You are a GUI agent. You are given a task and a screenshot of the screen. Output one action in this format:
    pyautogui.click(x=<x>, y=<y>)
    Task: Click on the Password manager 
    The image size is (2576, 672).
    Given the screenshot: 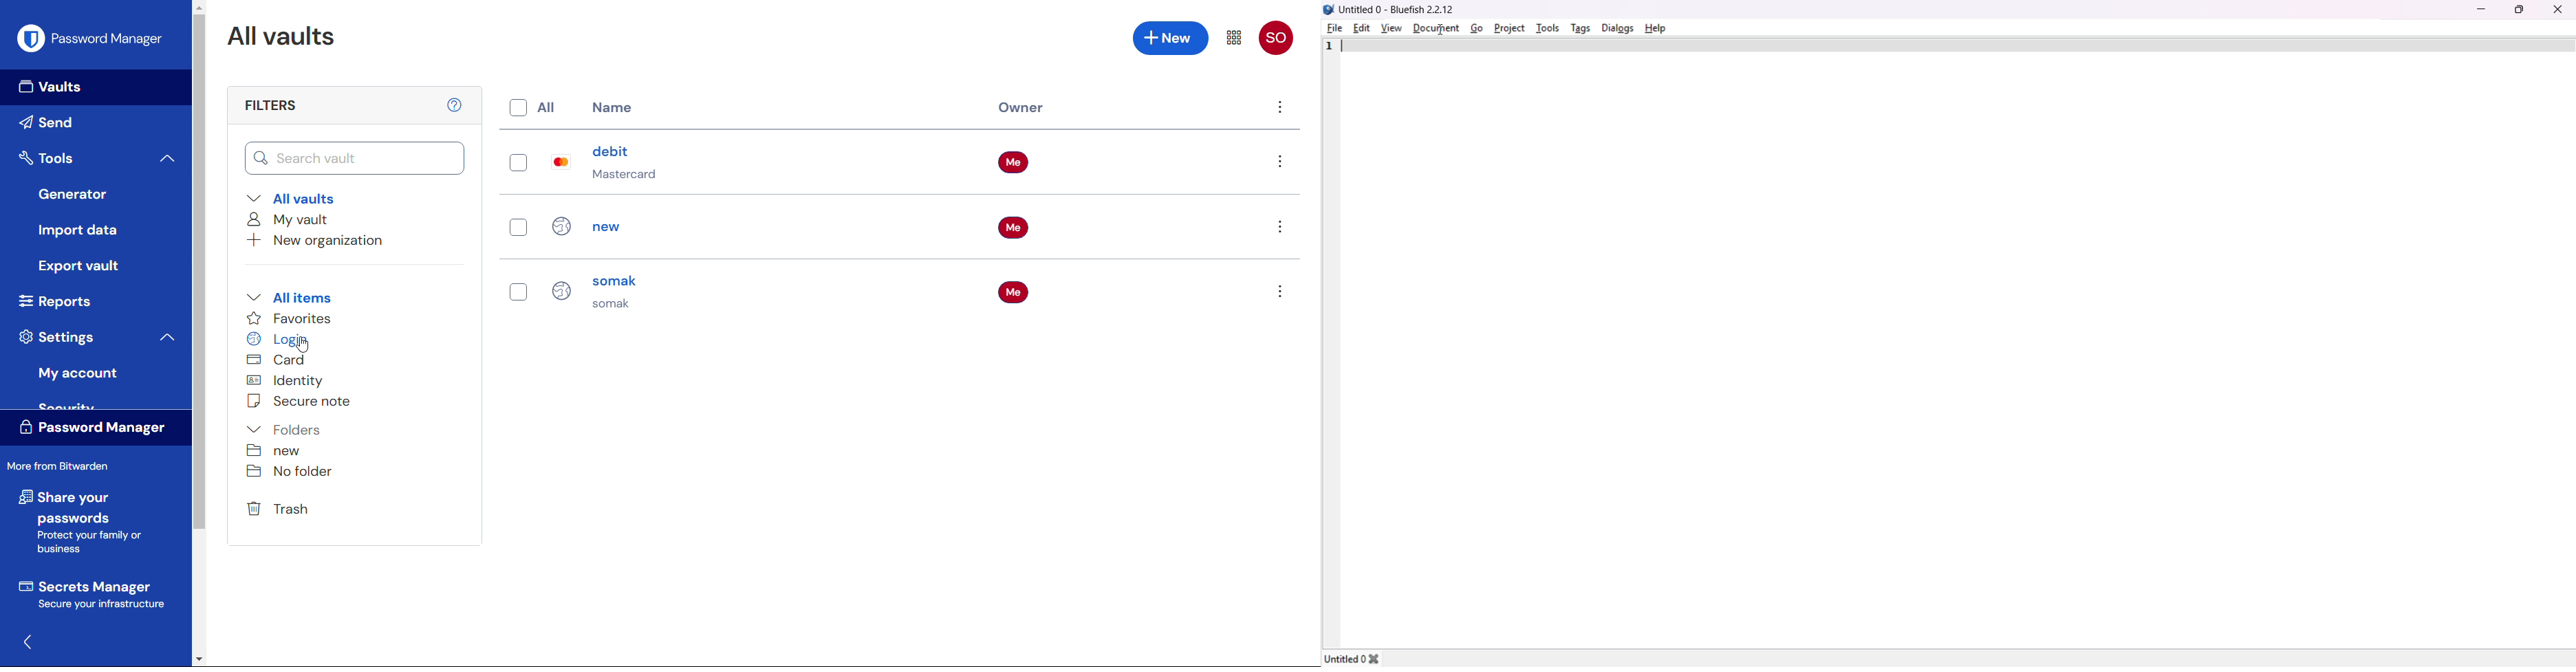 What is the action you would take?
    pyautogui.click(x=94, y=42)
    